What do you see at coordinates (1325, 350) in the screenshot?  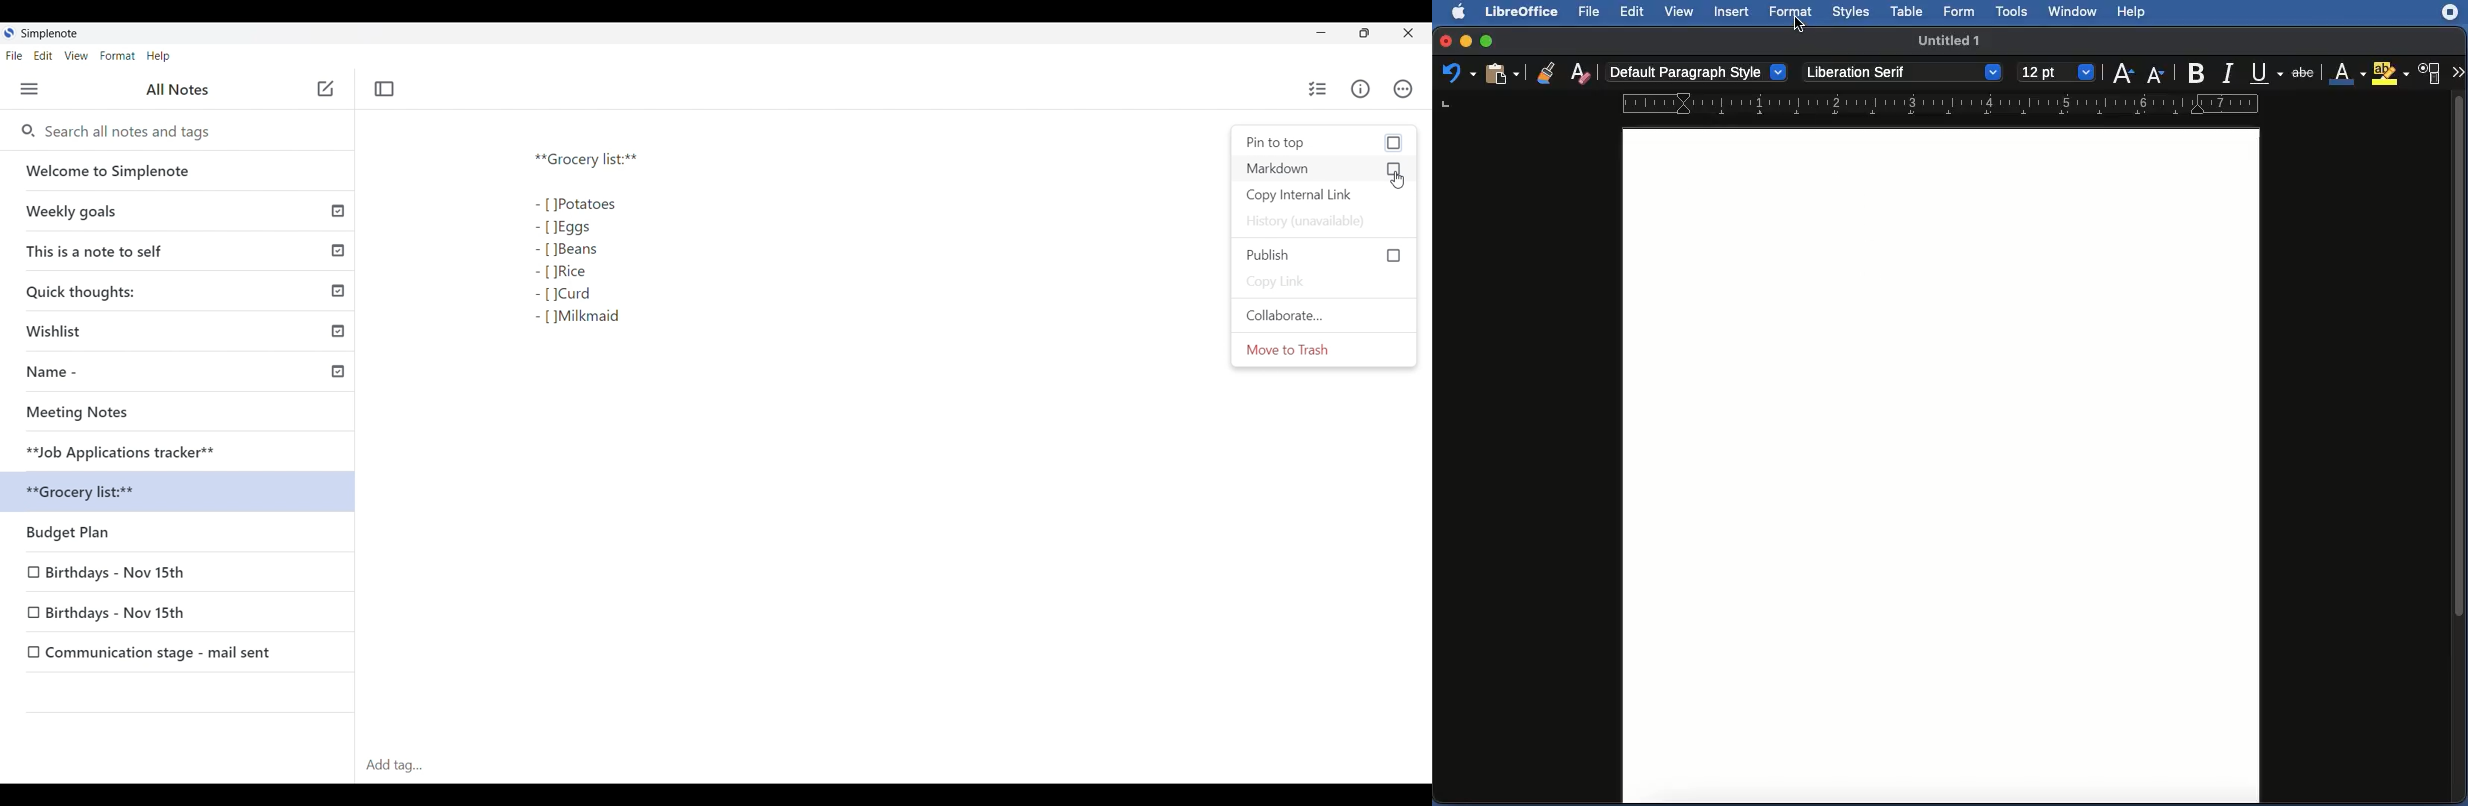 I see `Move to trash` at bounding box center [1325, 350].